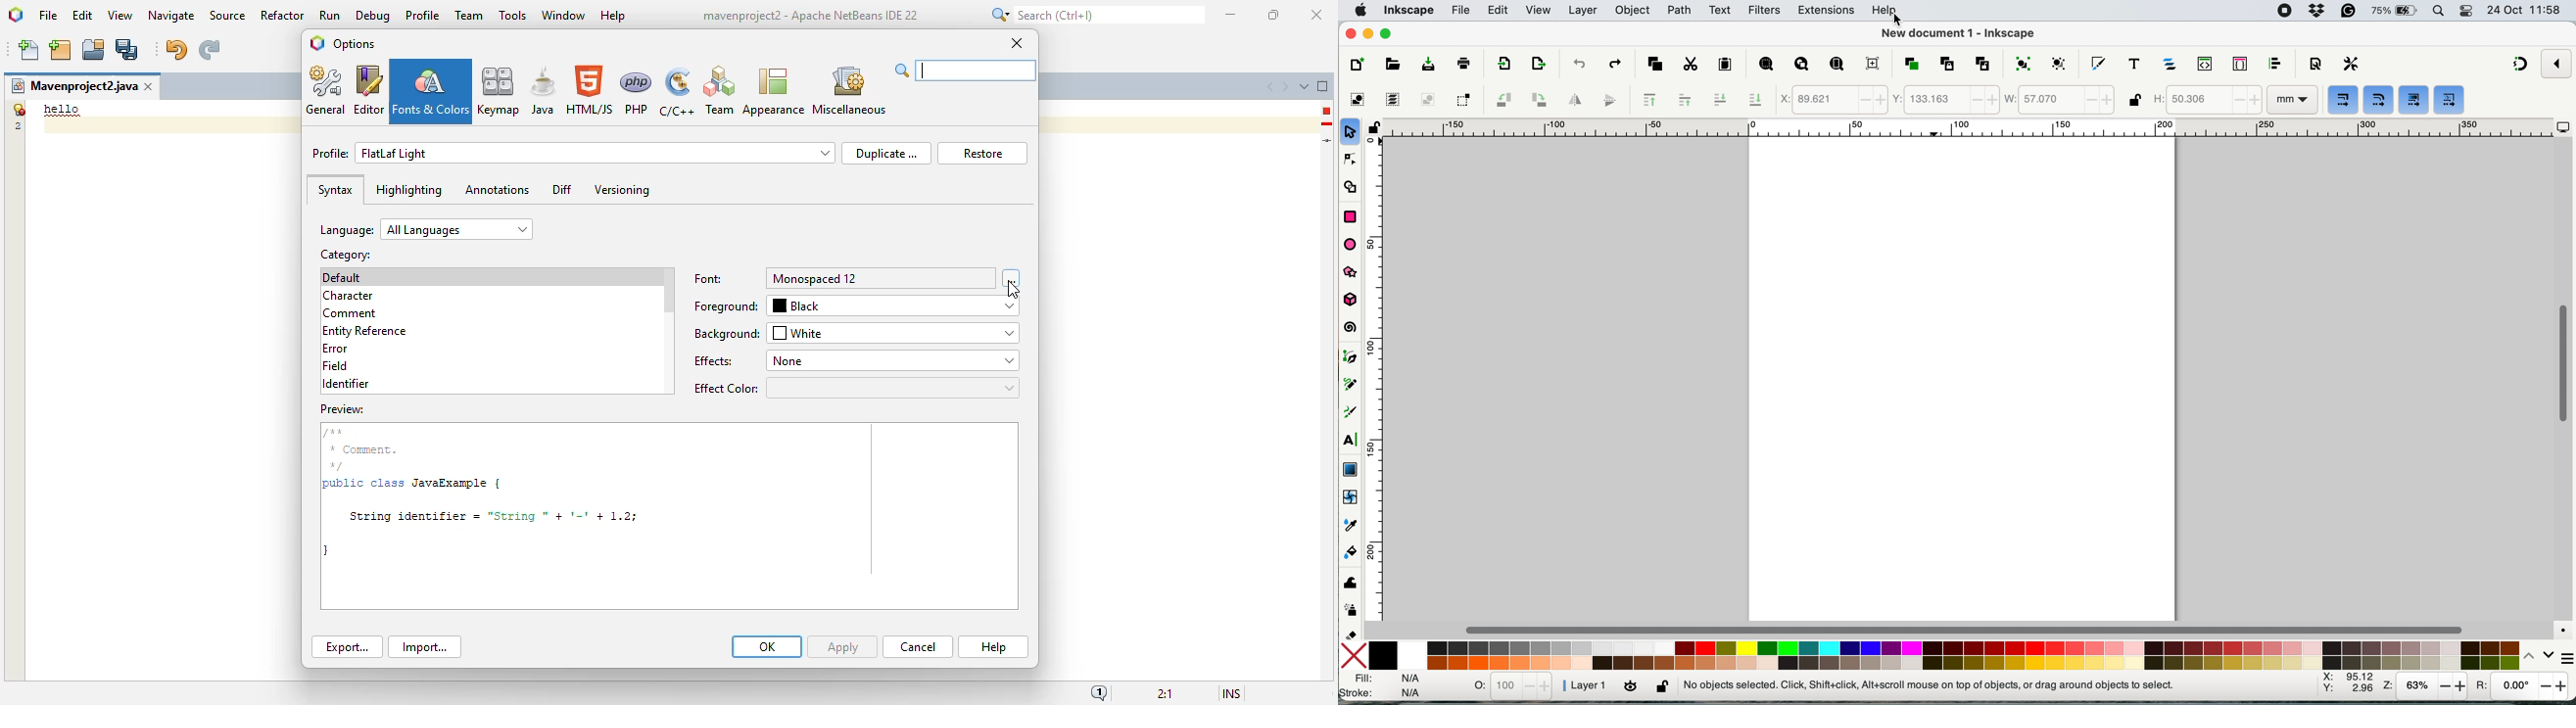  I want to click on text, so click(1719, 10).